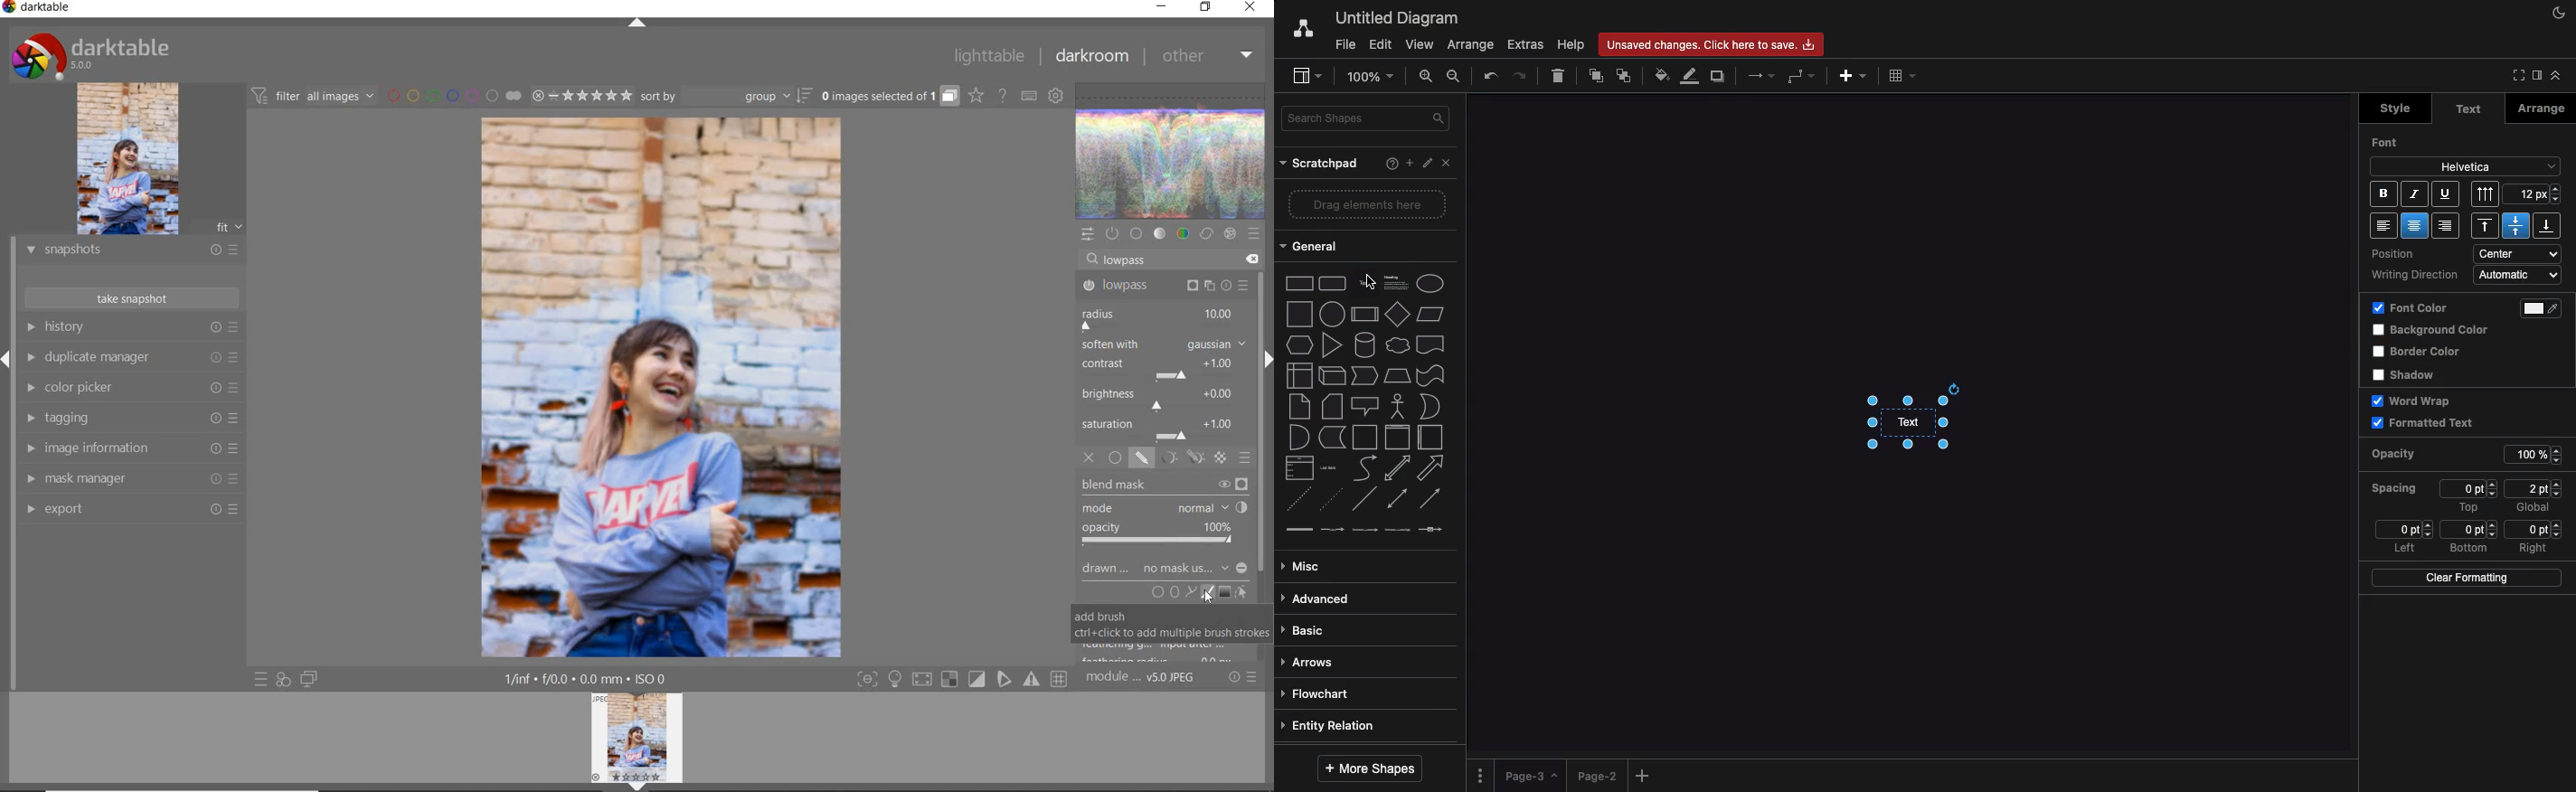 This screenshot has width=2576, height=812. Describe the element at coordinates (2547, 308) in the screenshot. I see `Font color` at that location.